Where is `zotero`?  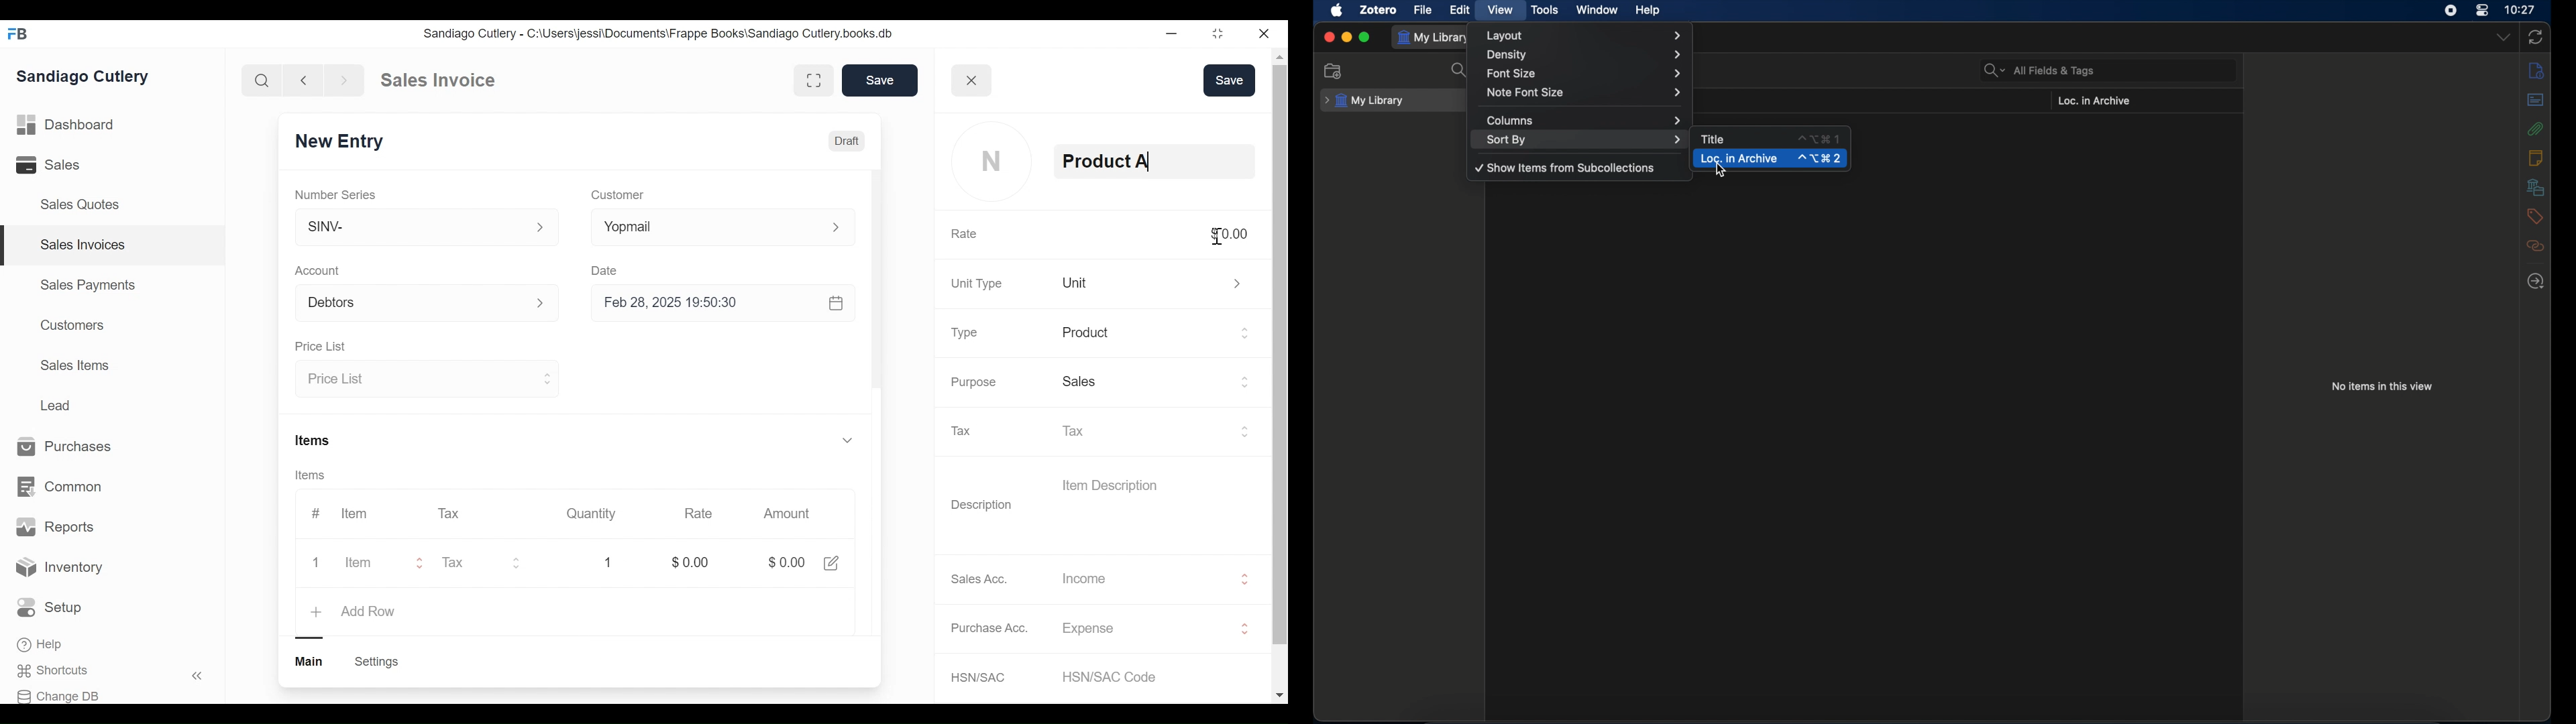
zotero is located at coordinates (1377, 11).